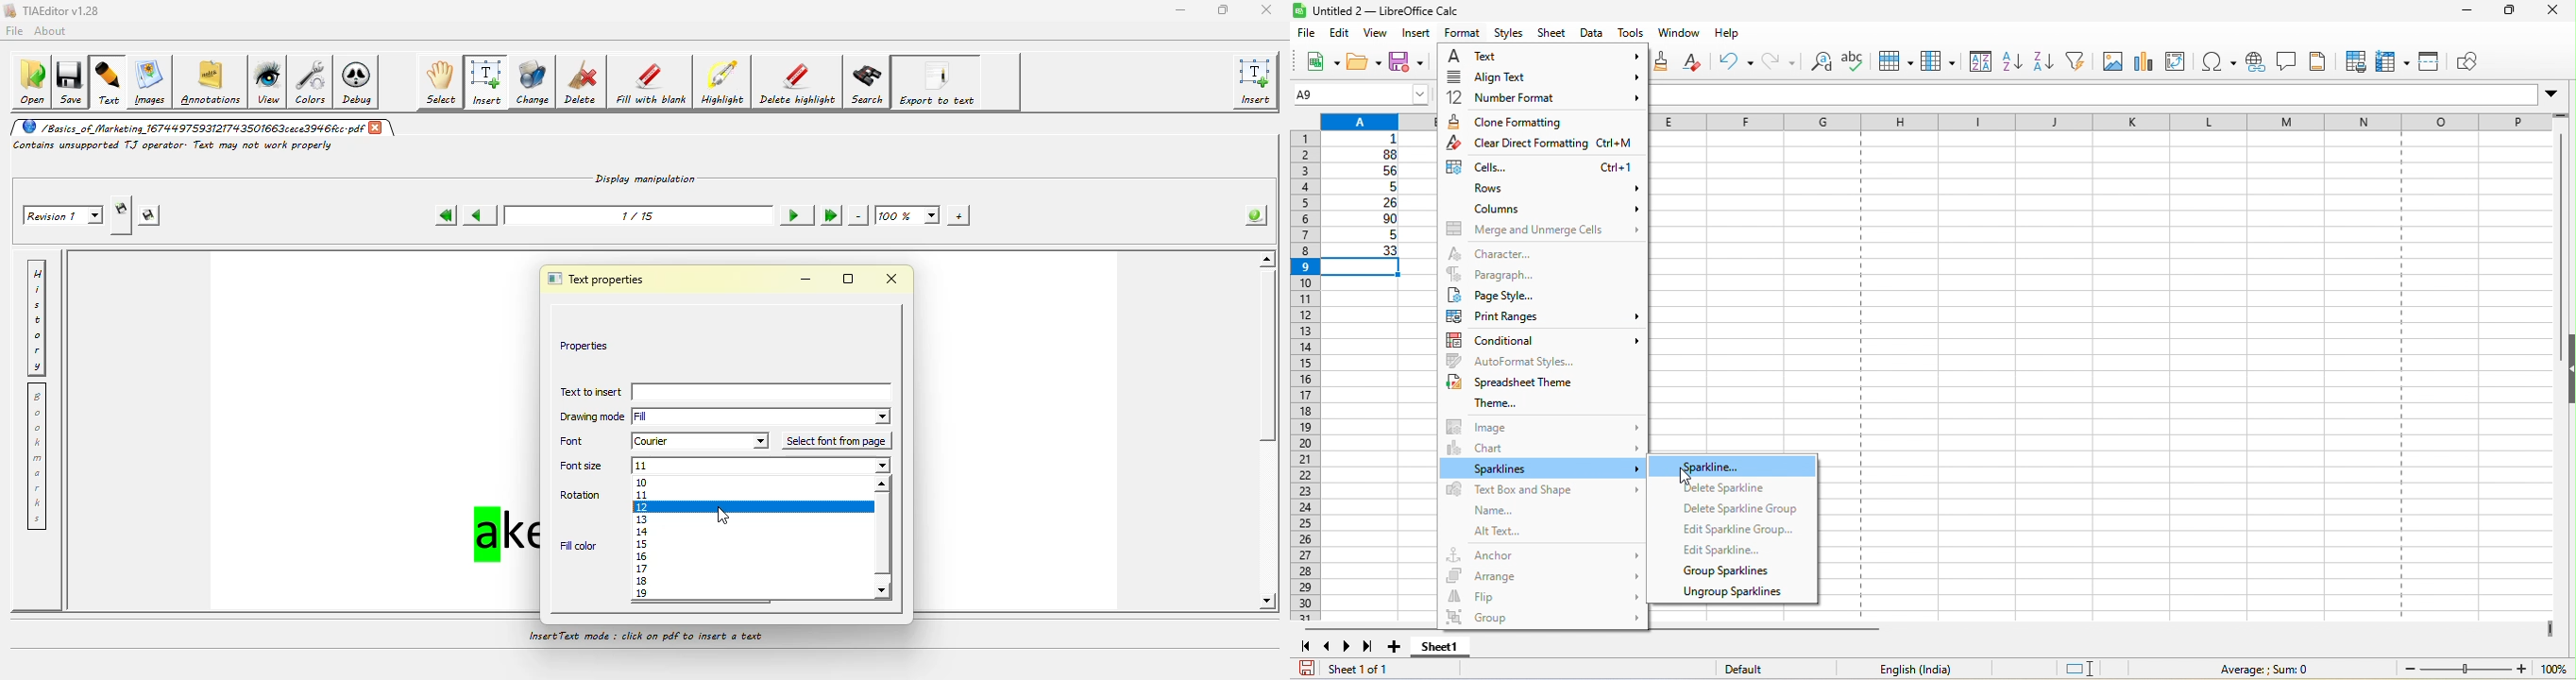  I want to click on freeze rows and column, so click(2394, 61).